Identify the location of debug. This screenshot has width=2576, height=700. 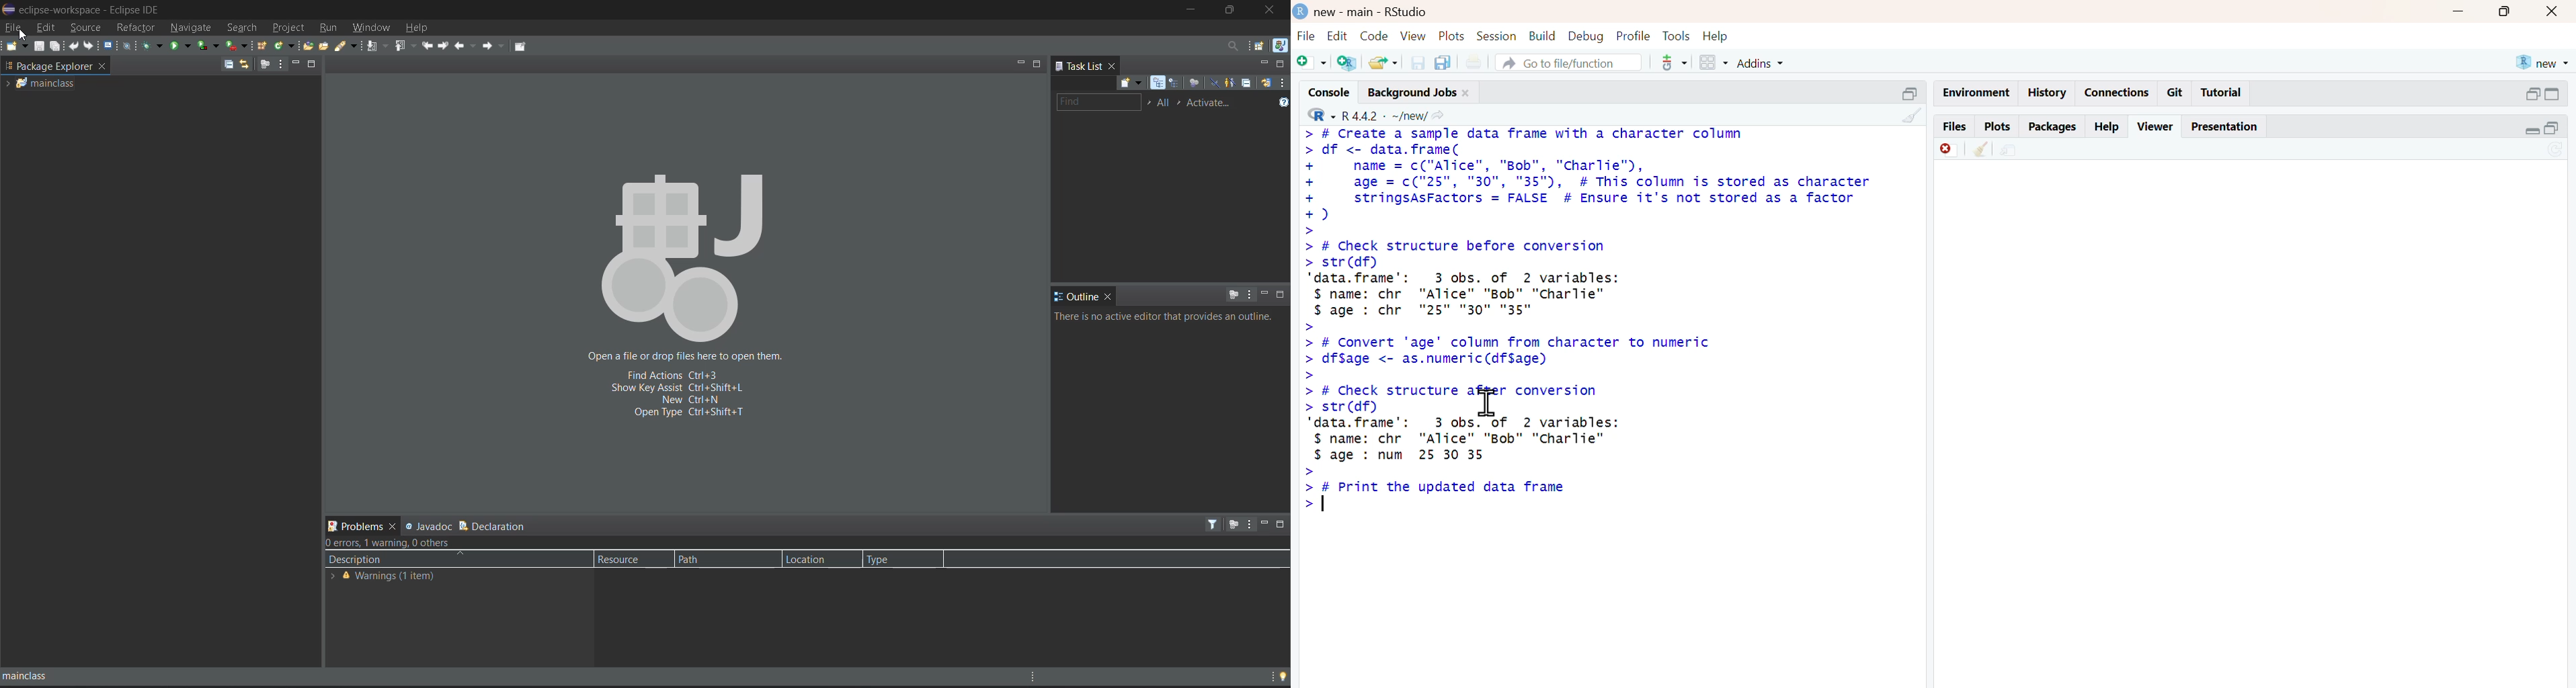
(1586, 37).